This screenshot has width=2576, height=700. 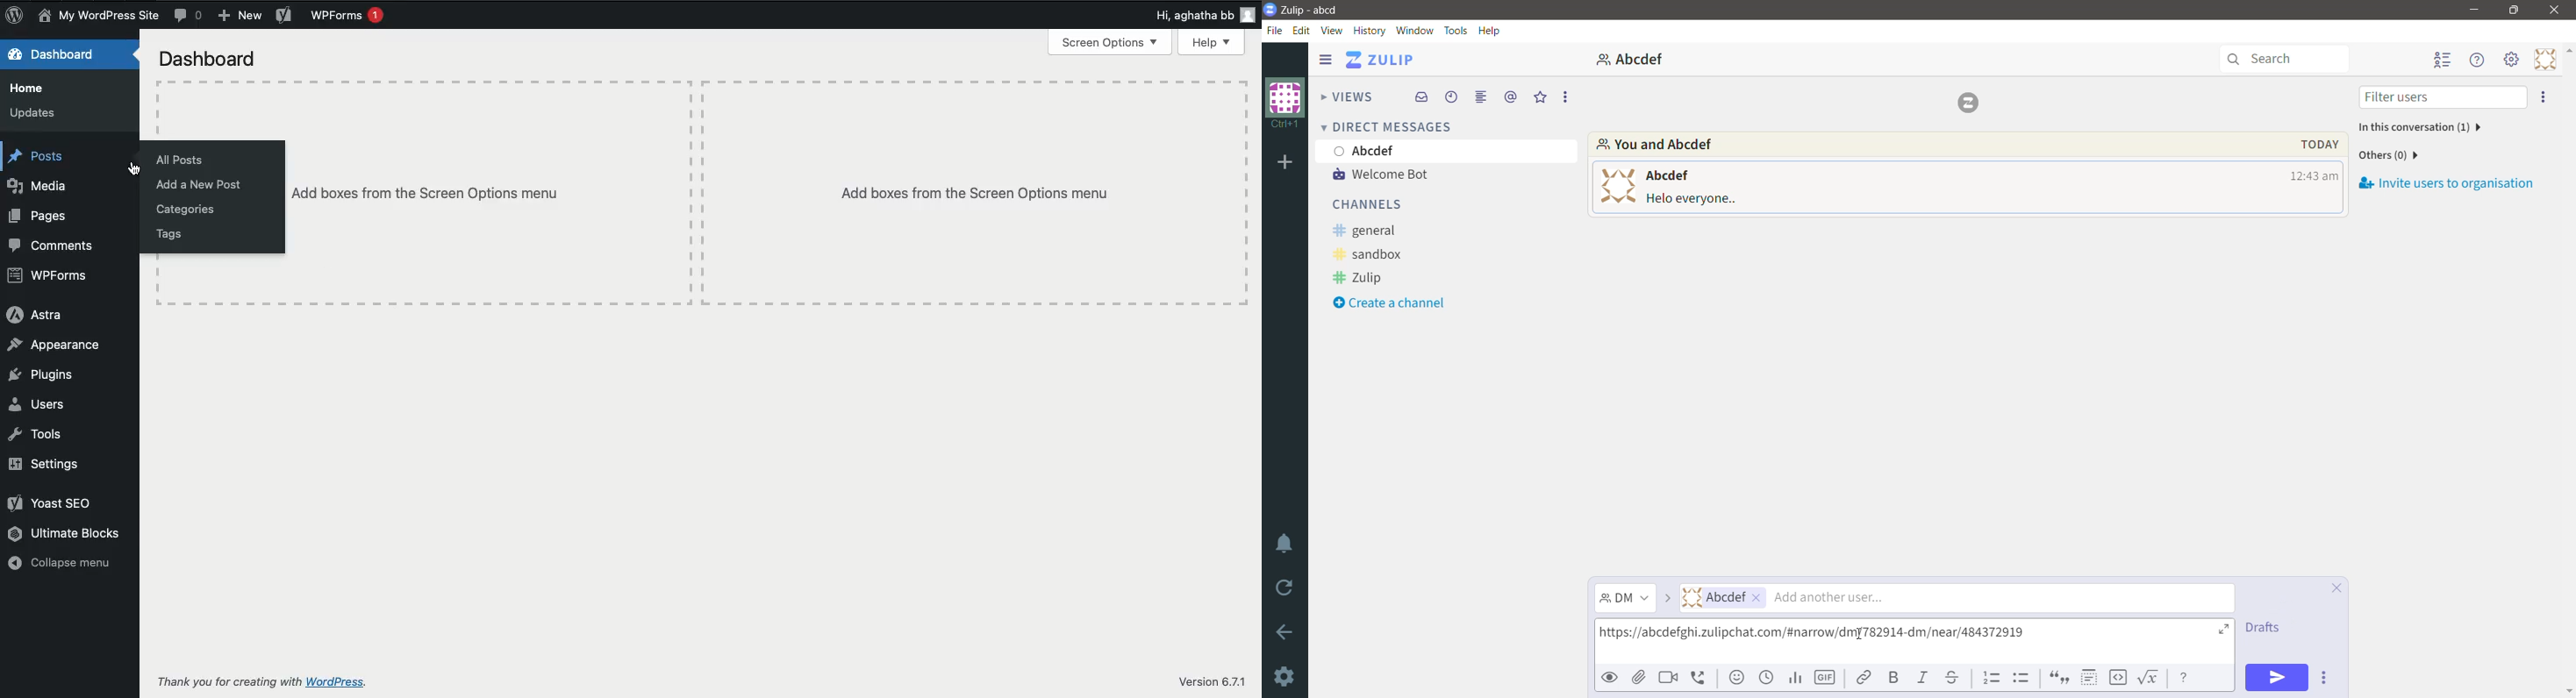 I want to click on Yoast, so click(x=283, y=14).